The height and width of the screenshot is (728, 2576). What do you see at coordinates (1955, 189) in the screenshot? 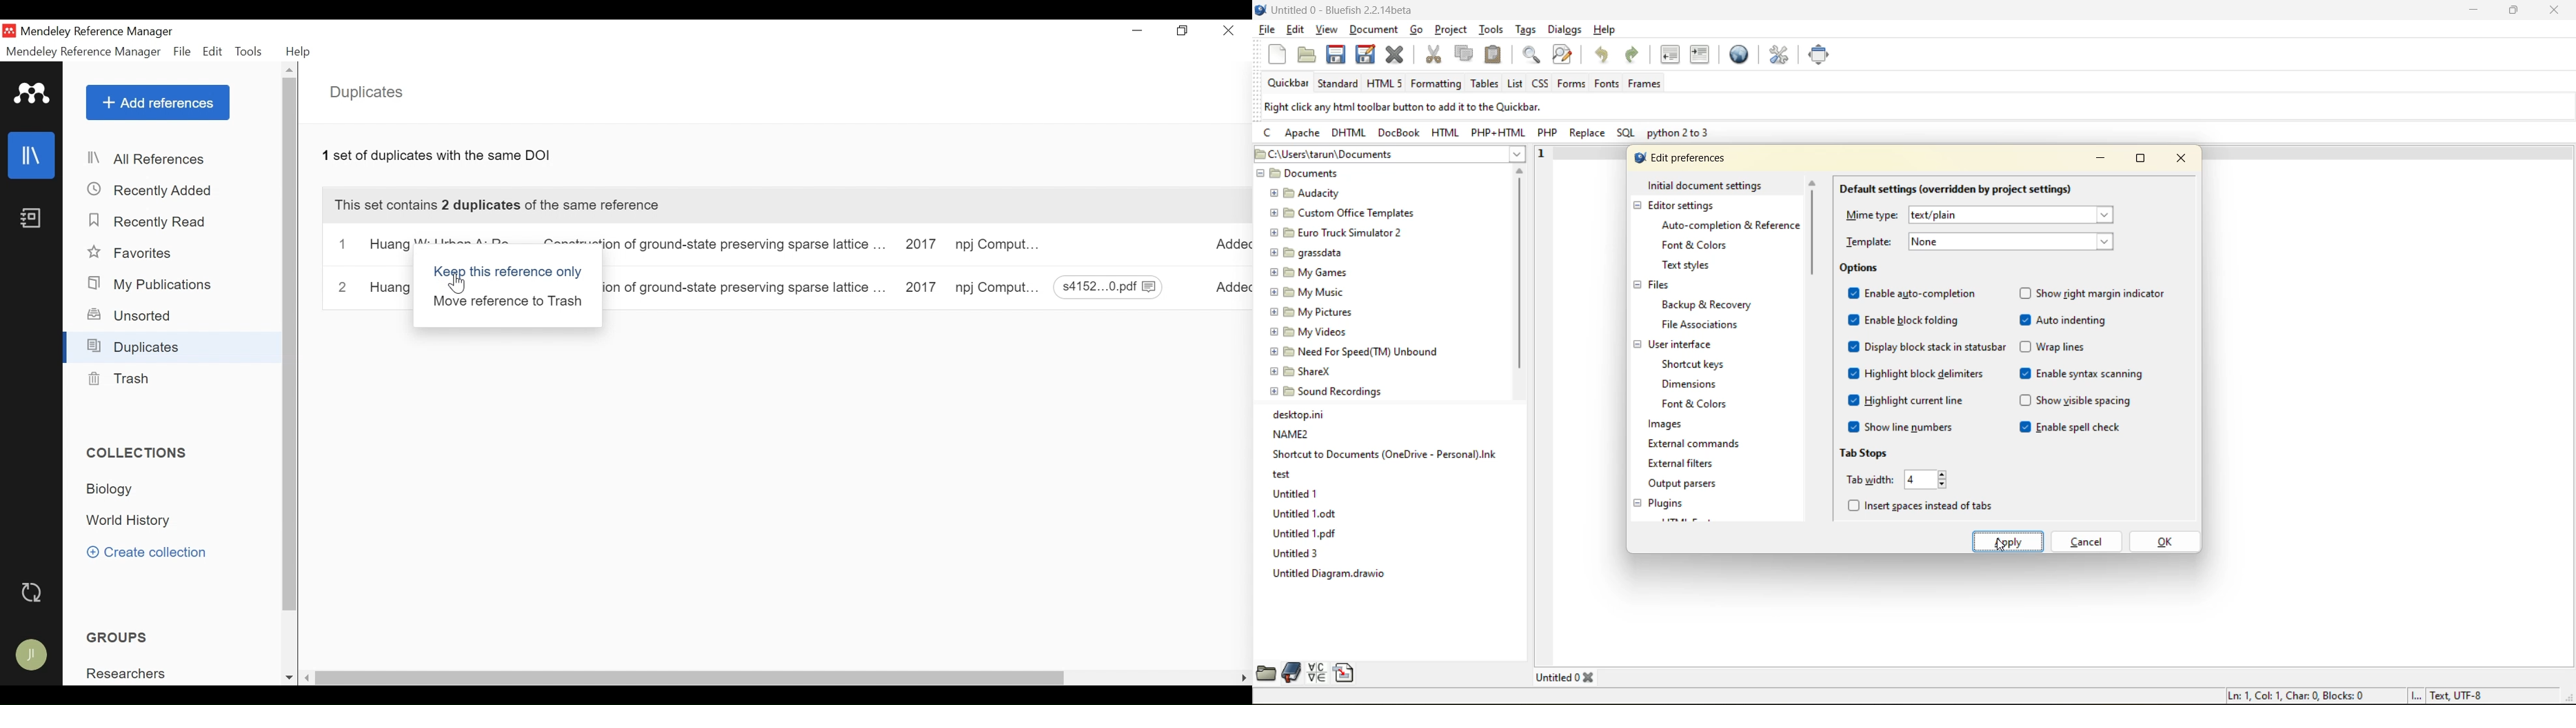
I see `default settings` at bounding box center [1955, 189].